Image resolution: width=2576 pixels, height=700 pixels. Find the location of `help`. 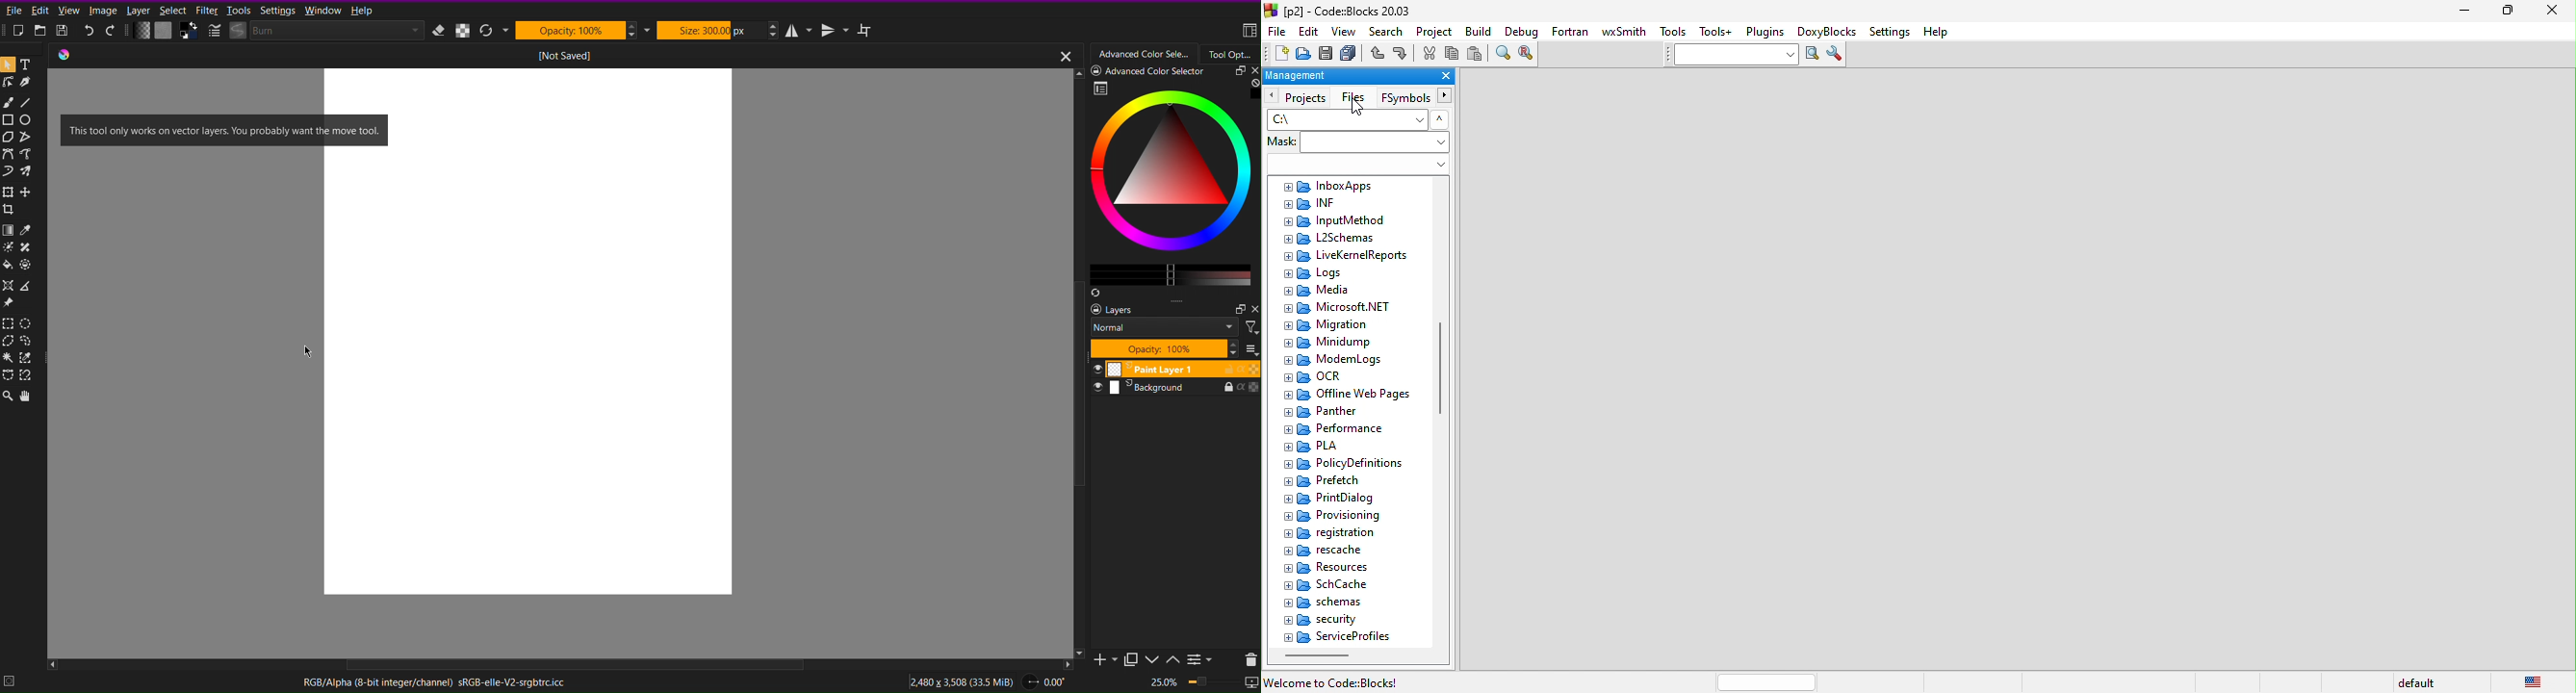

help is located at coordinates (1946, 32).